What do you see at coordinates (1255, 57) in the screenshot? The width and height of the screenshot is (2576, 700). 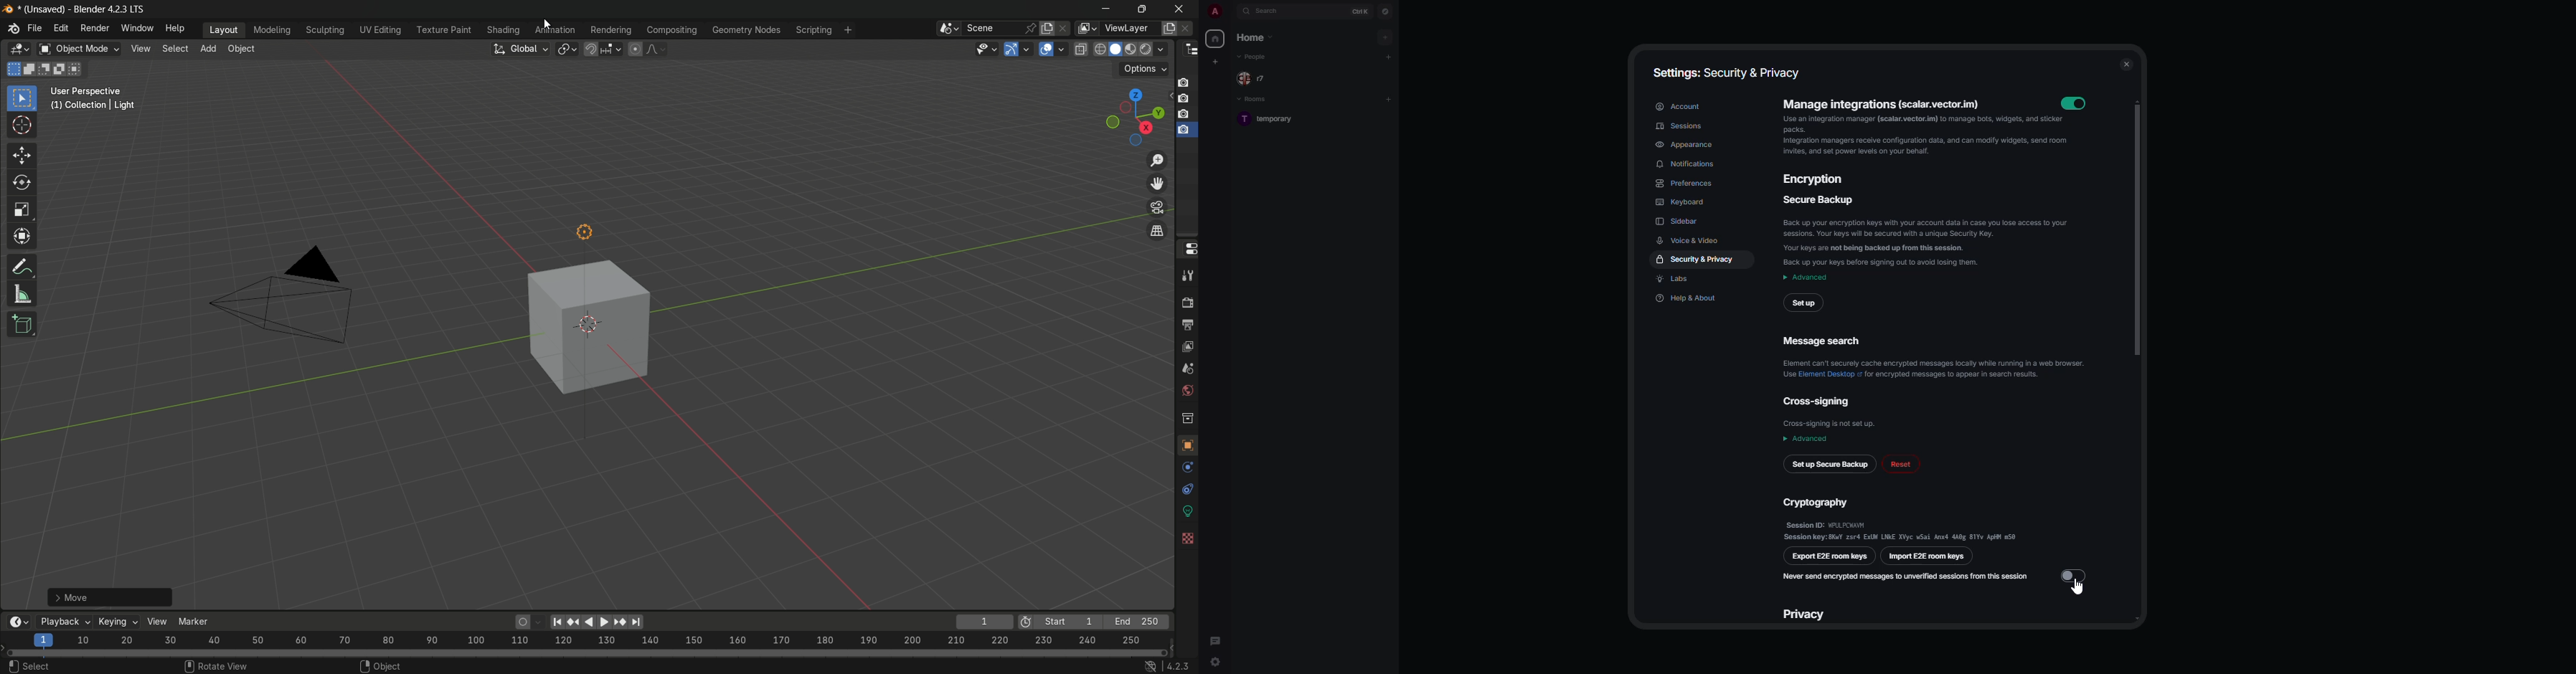 I see `people` at bounding box center [1255, 57].